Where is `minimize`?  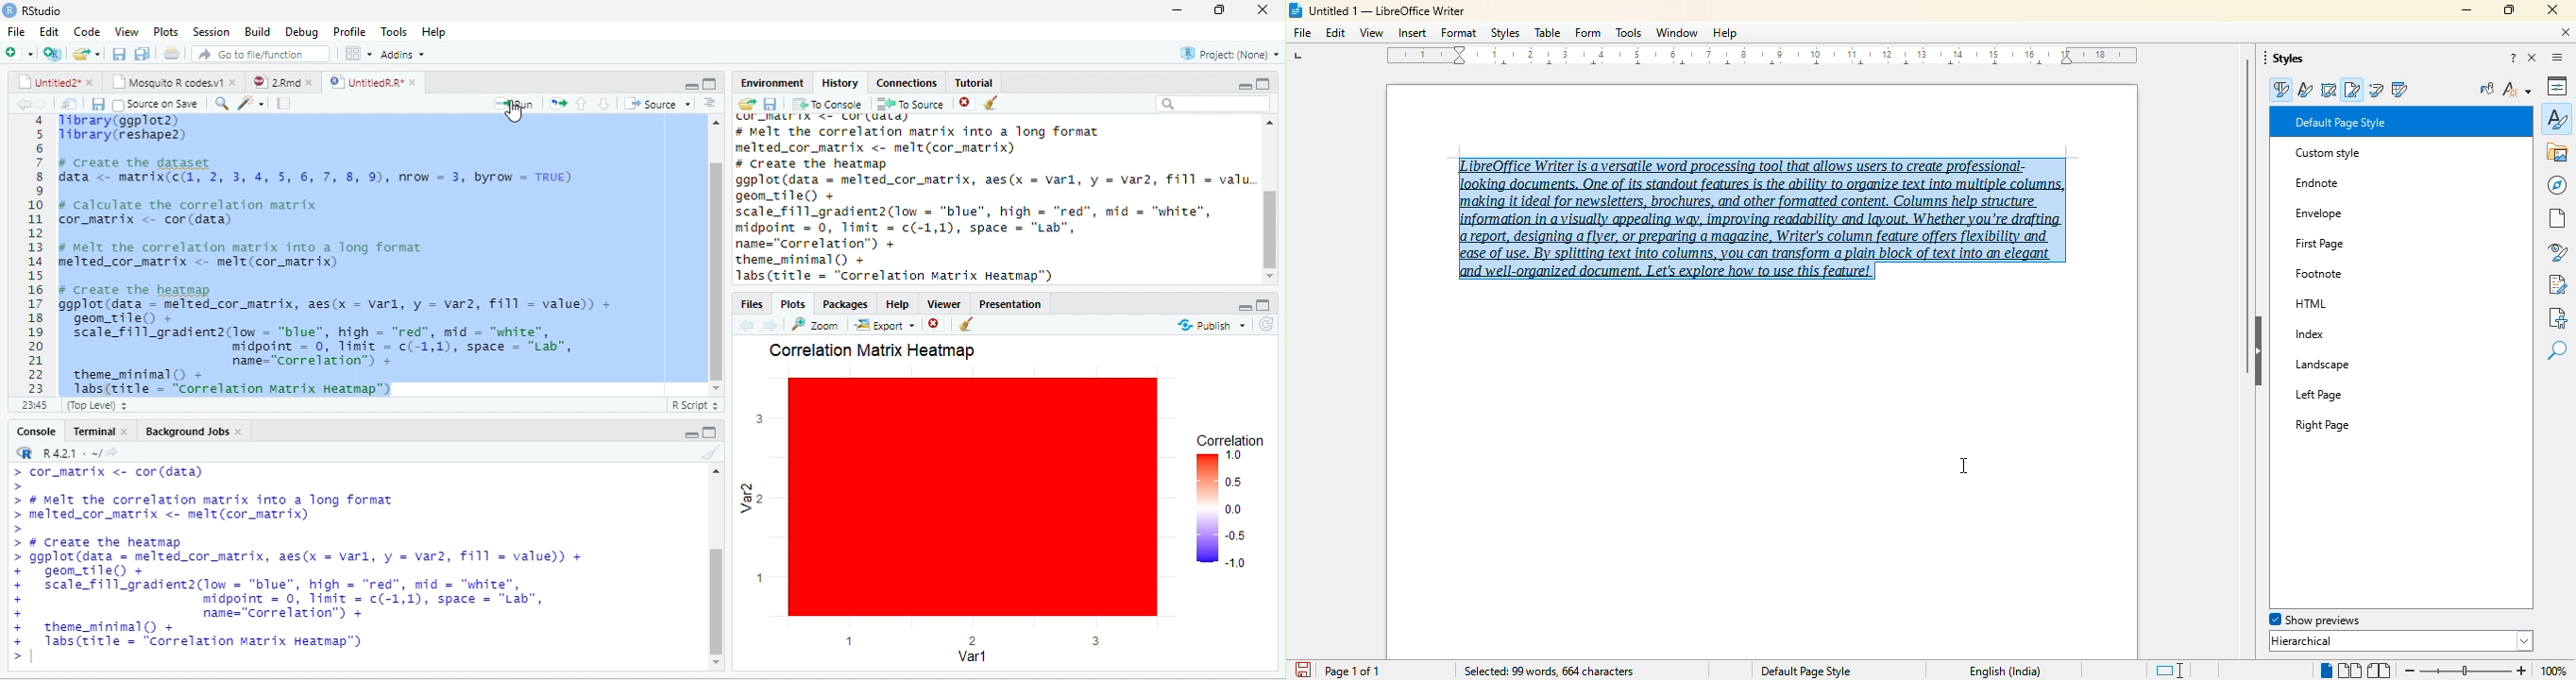
minimize is located at coordinates (1236, 84).